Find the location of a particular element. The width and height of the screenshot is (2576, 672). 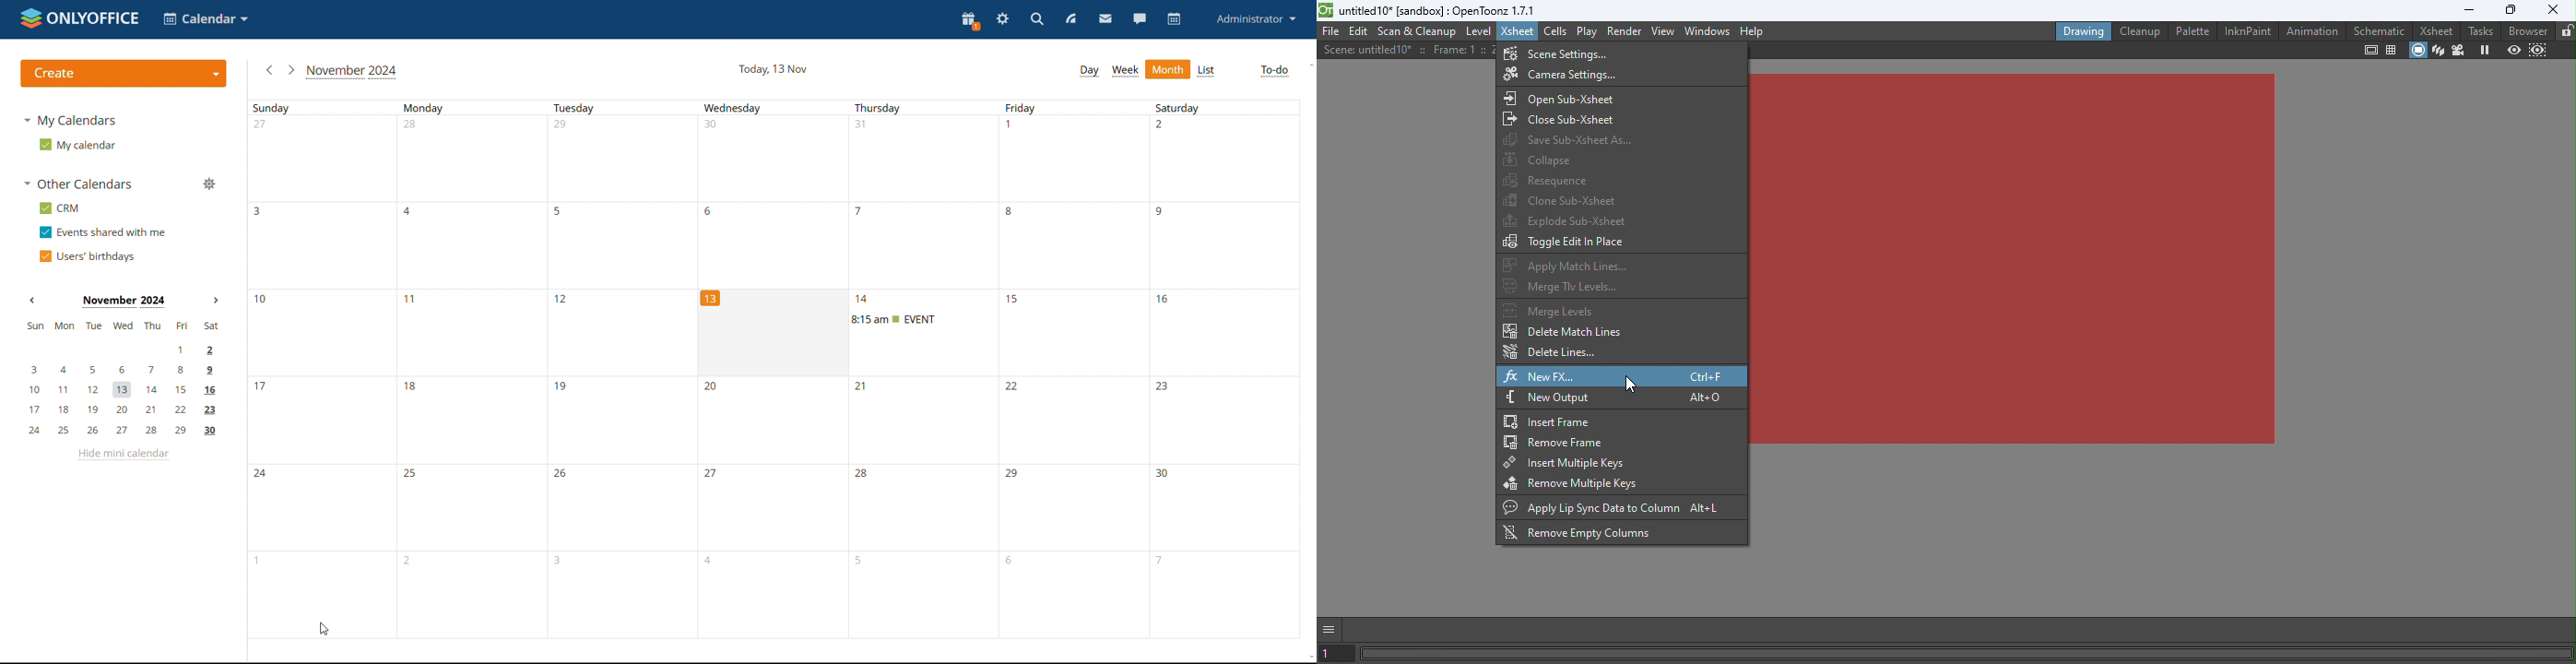

list view is located at coordinates (1207, 70).